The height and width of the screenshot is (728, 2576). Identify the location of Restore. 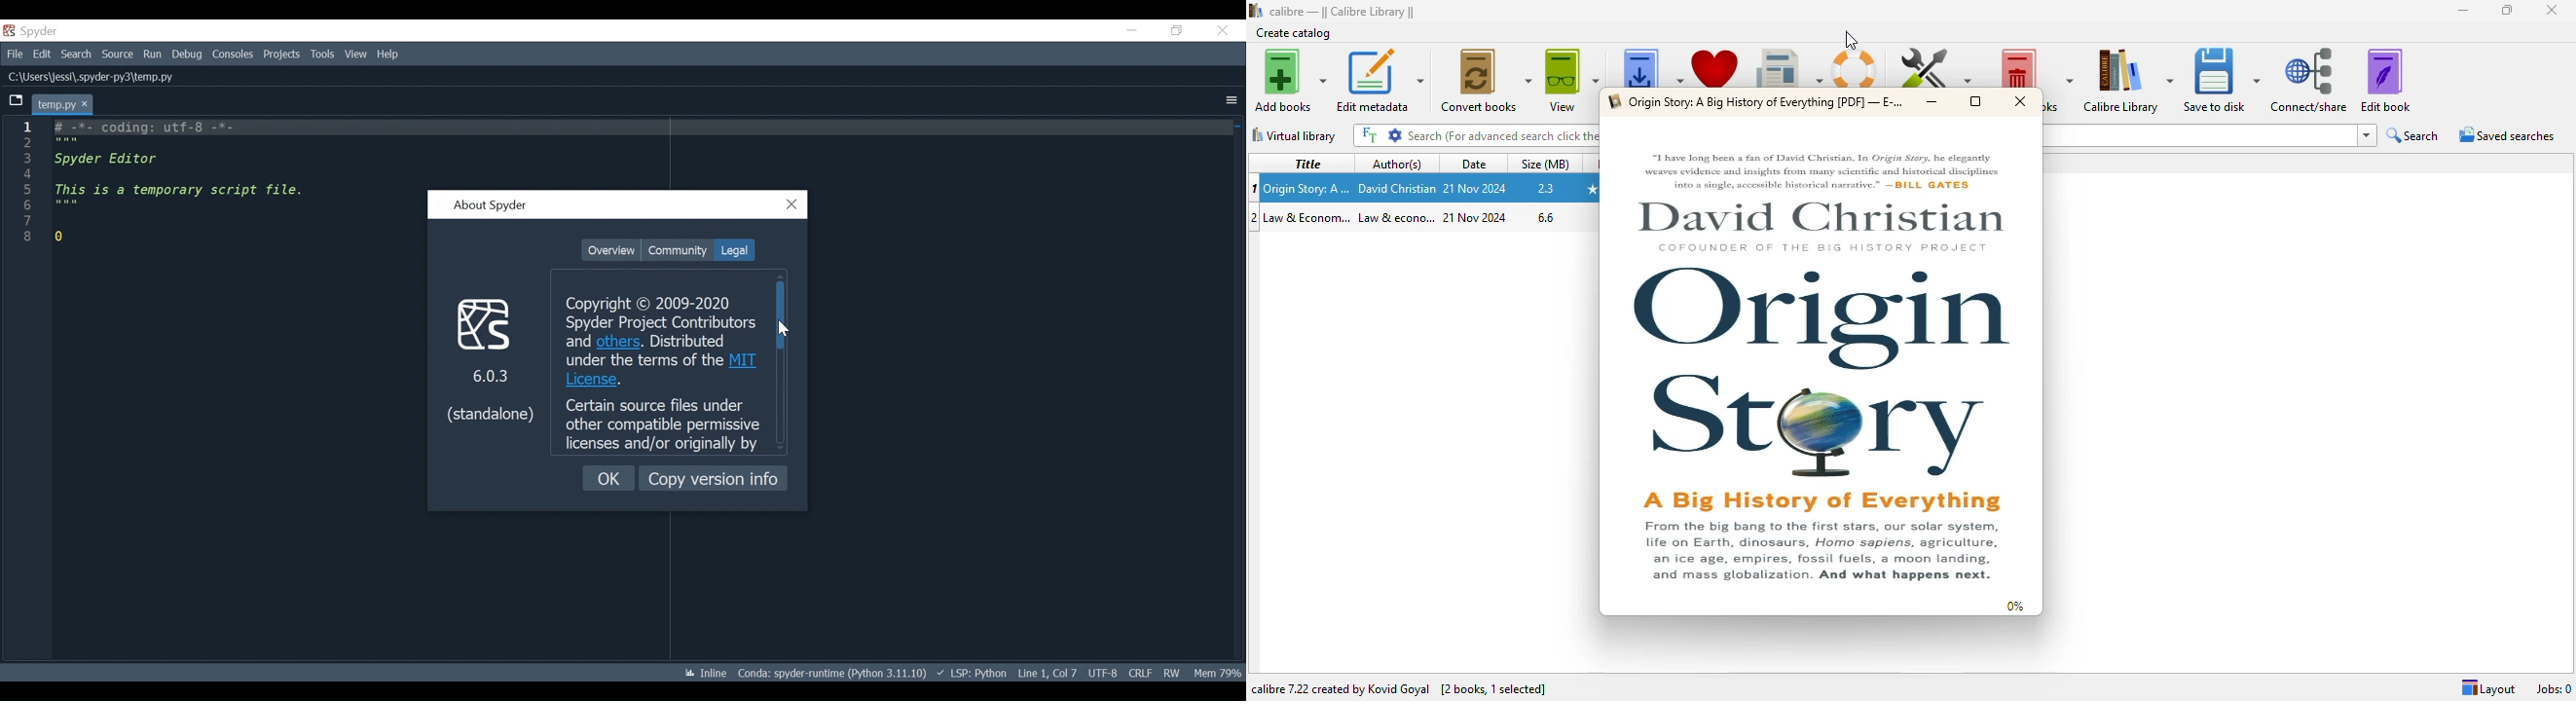
(1177, 30).